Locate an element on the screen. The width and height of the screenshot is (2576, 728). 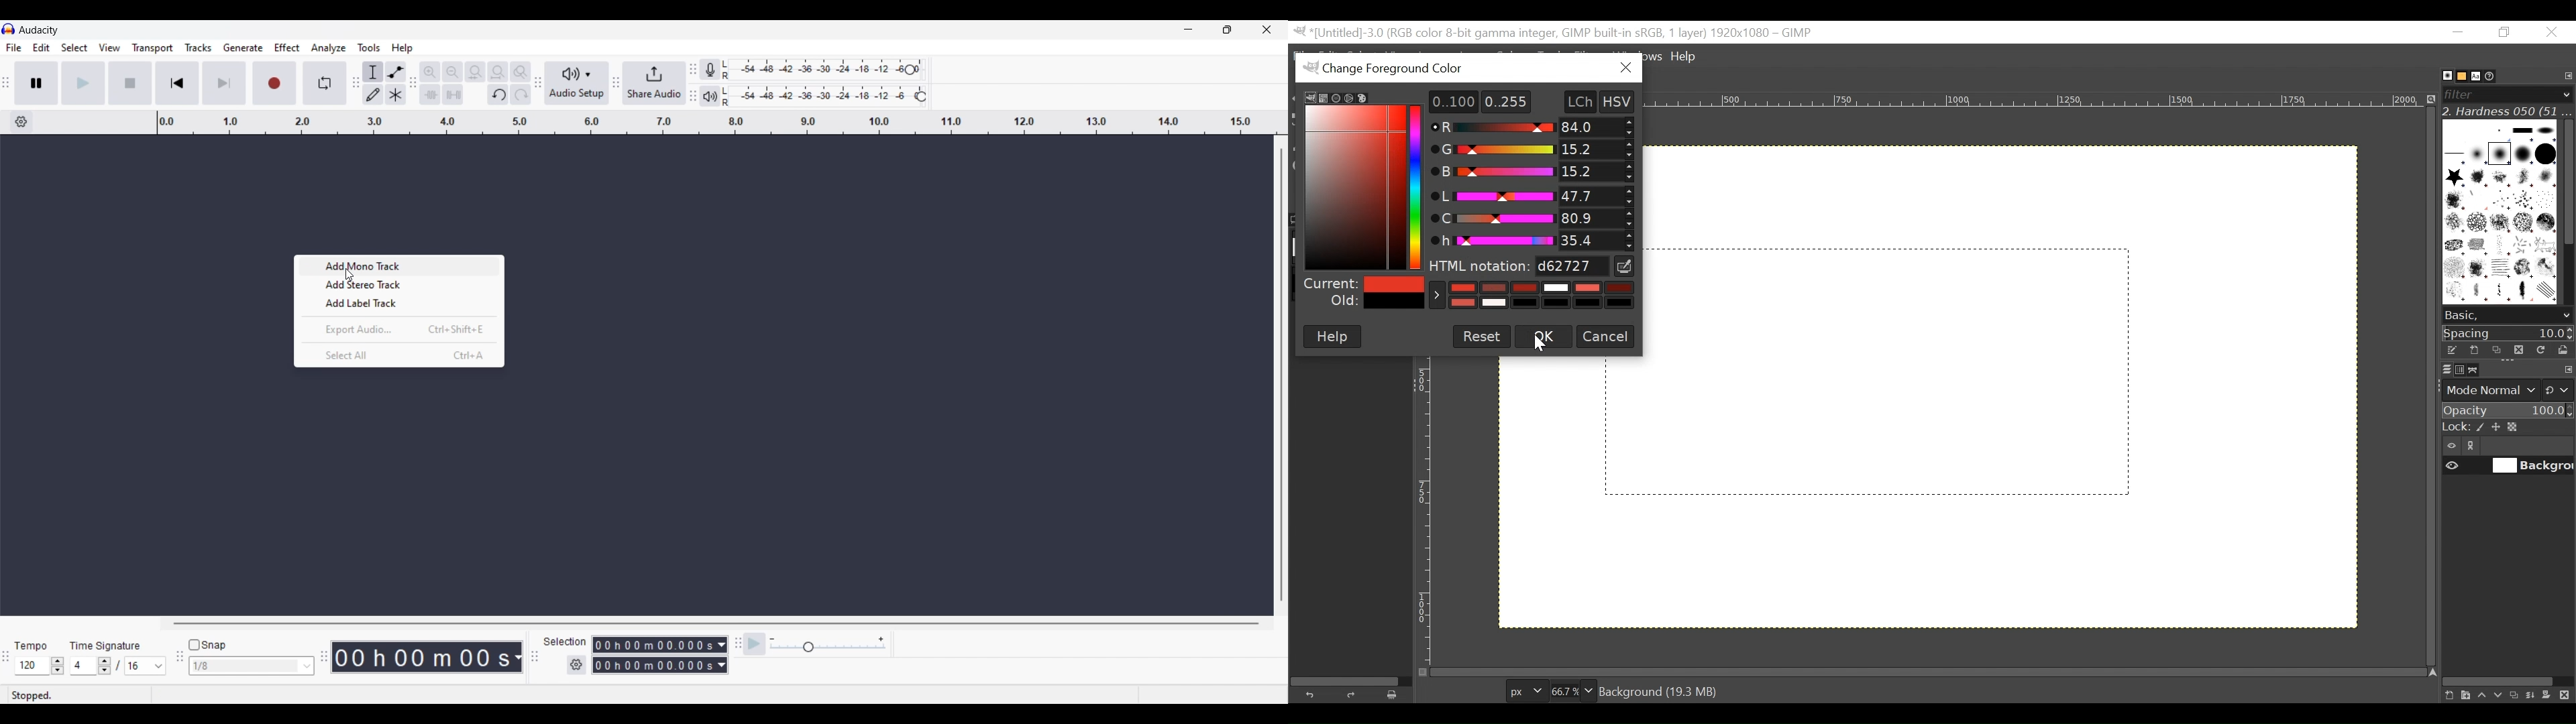
Minimize is located at coordinates (2459, 32).